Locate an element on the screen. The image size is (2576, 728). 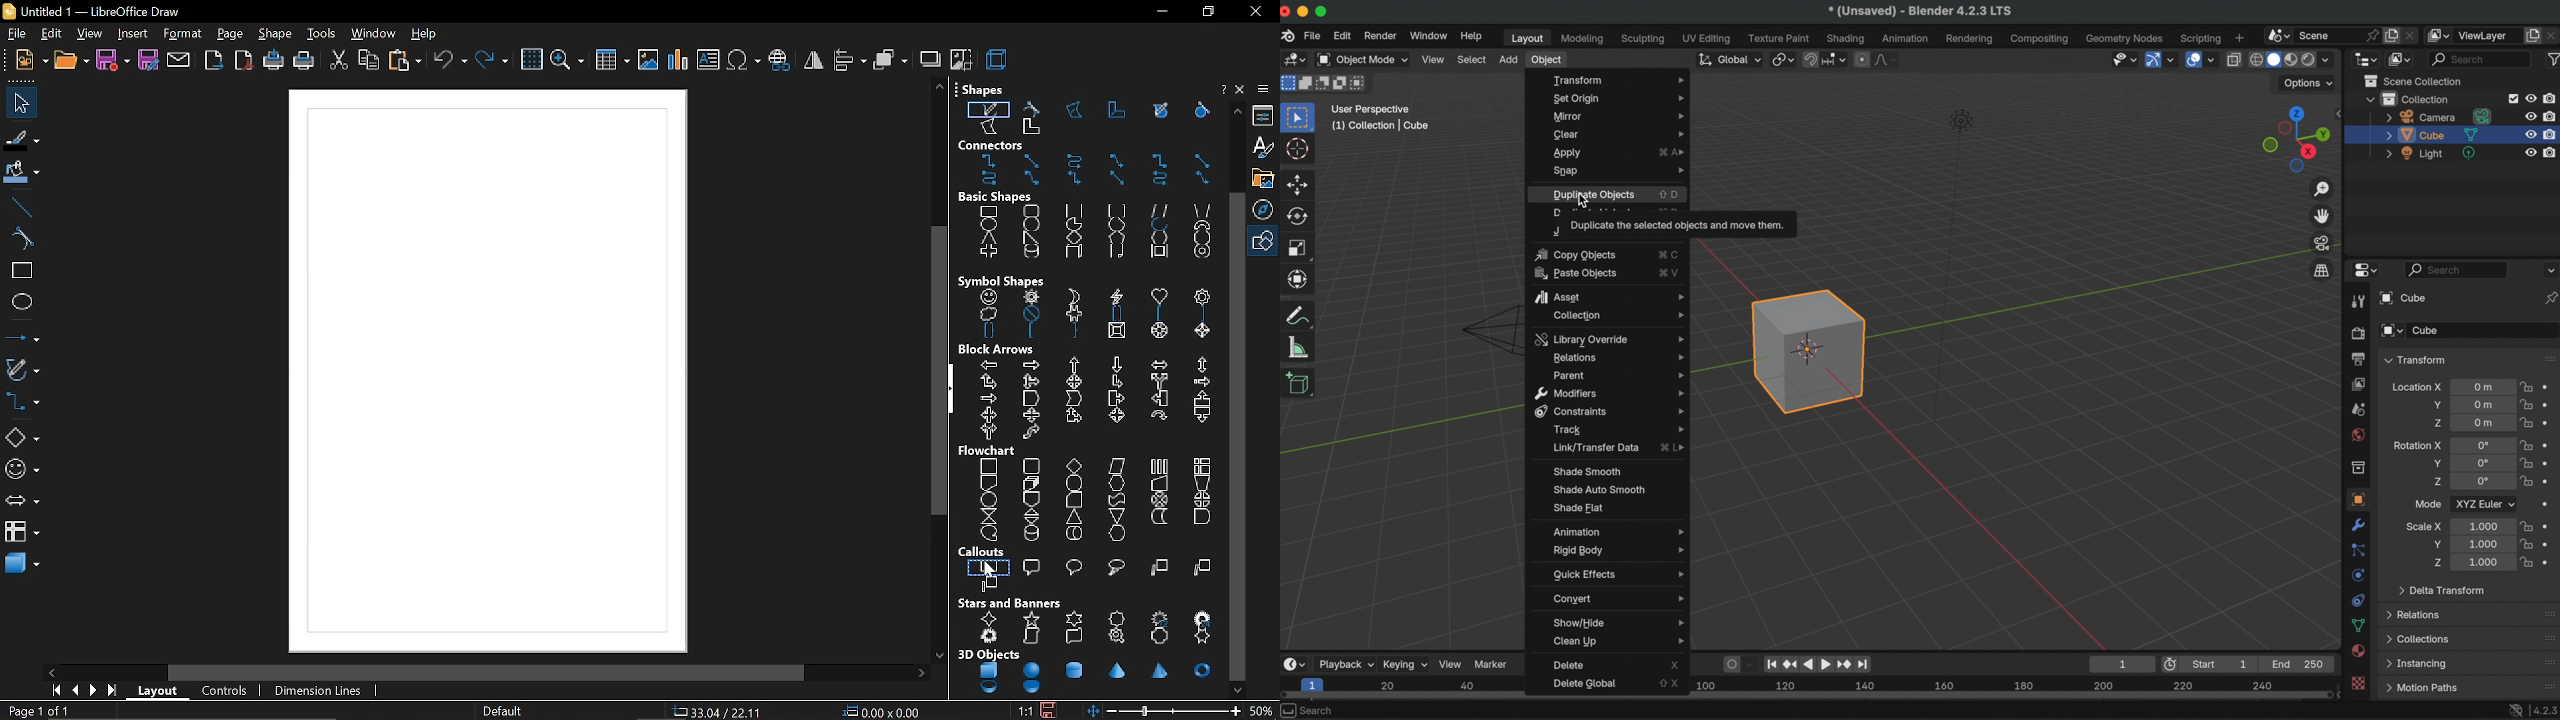
connector with arrows is located at coordinates (1075, 181).